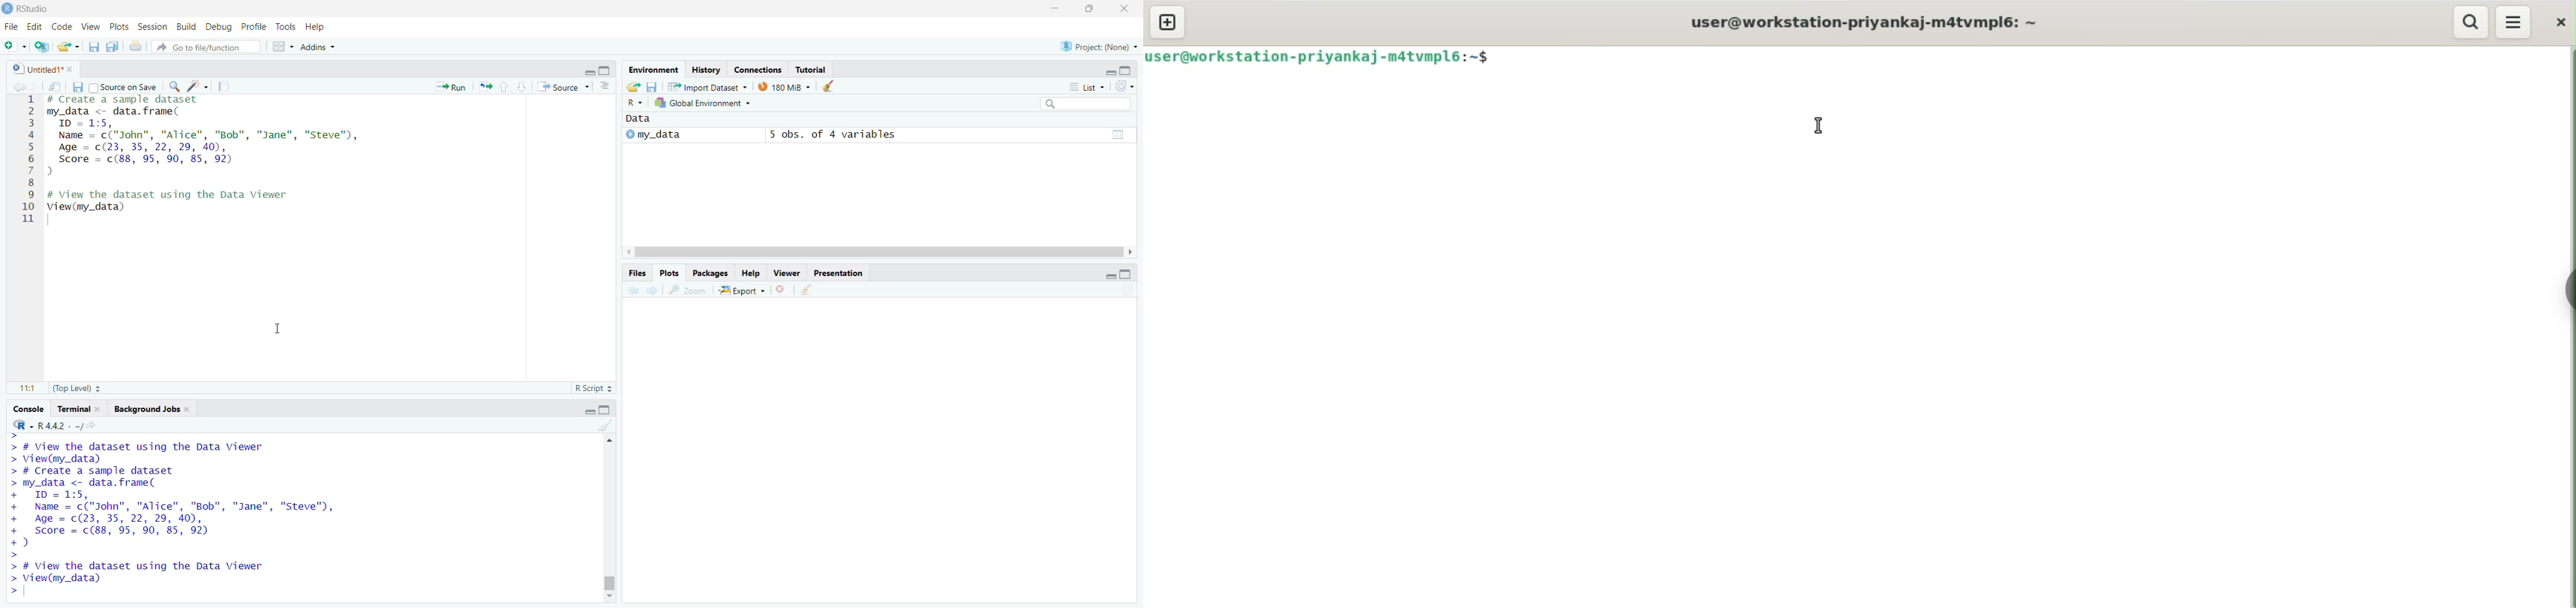 Image resolution: width=2576 pixels, height=616 pixels. What do you see at coordinates (882, 252) in the screenshot?
I see `Scroll bar` at bounding box center [882, 252].